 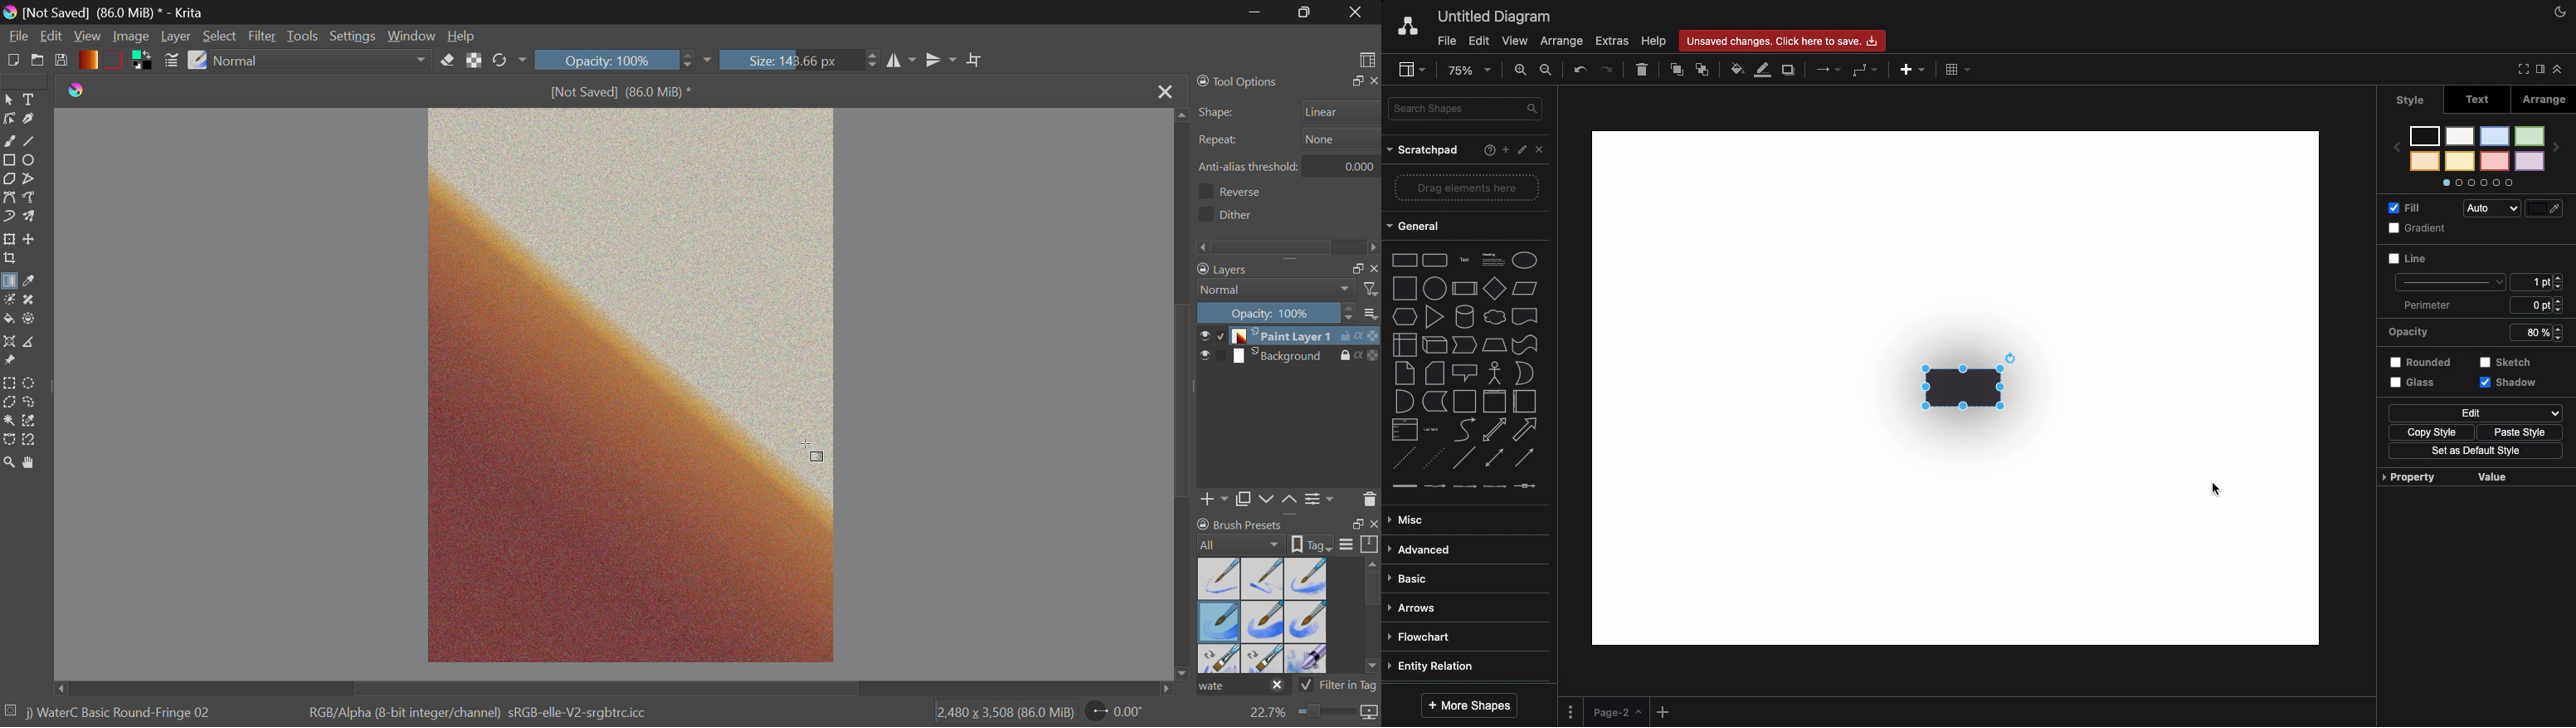 I want to click on Smart Patch Tool, so click(x=35, y=299).